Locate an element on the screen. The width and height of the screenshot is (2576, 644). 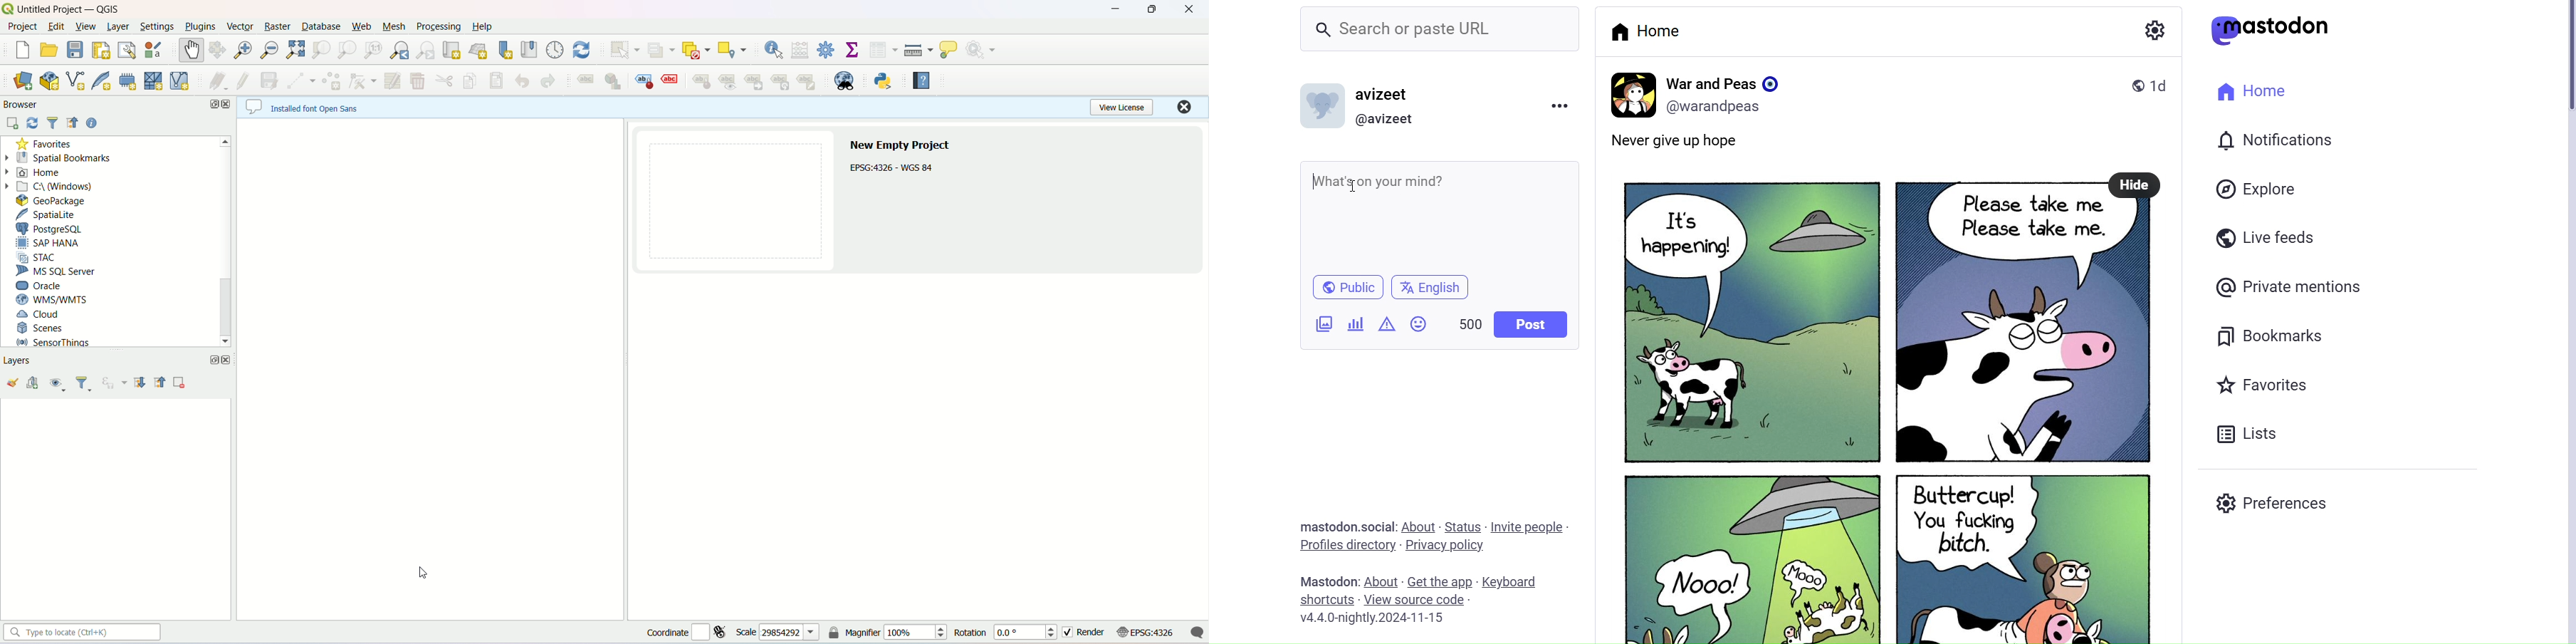
Post is located at coordinates (1531, 326).